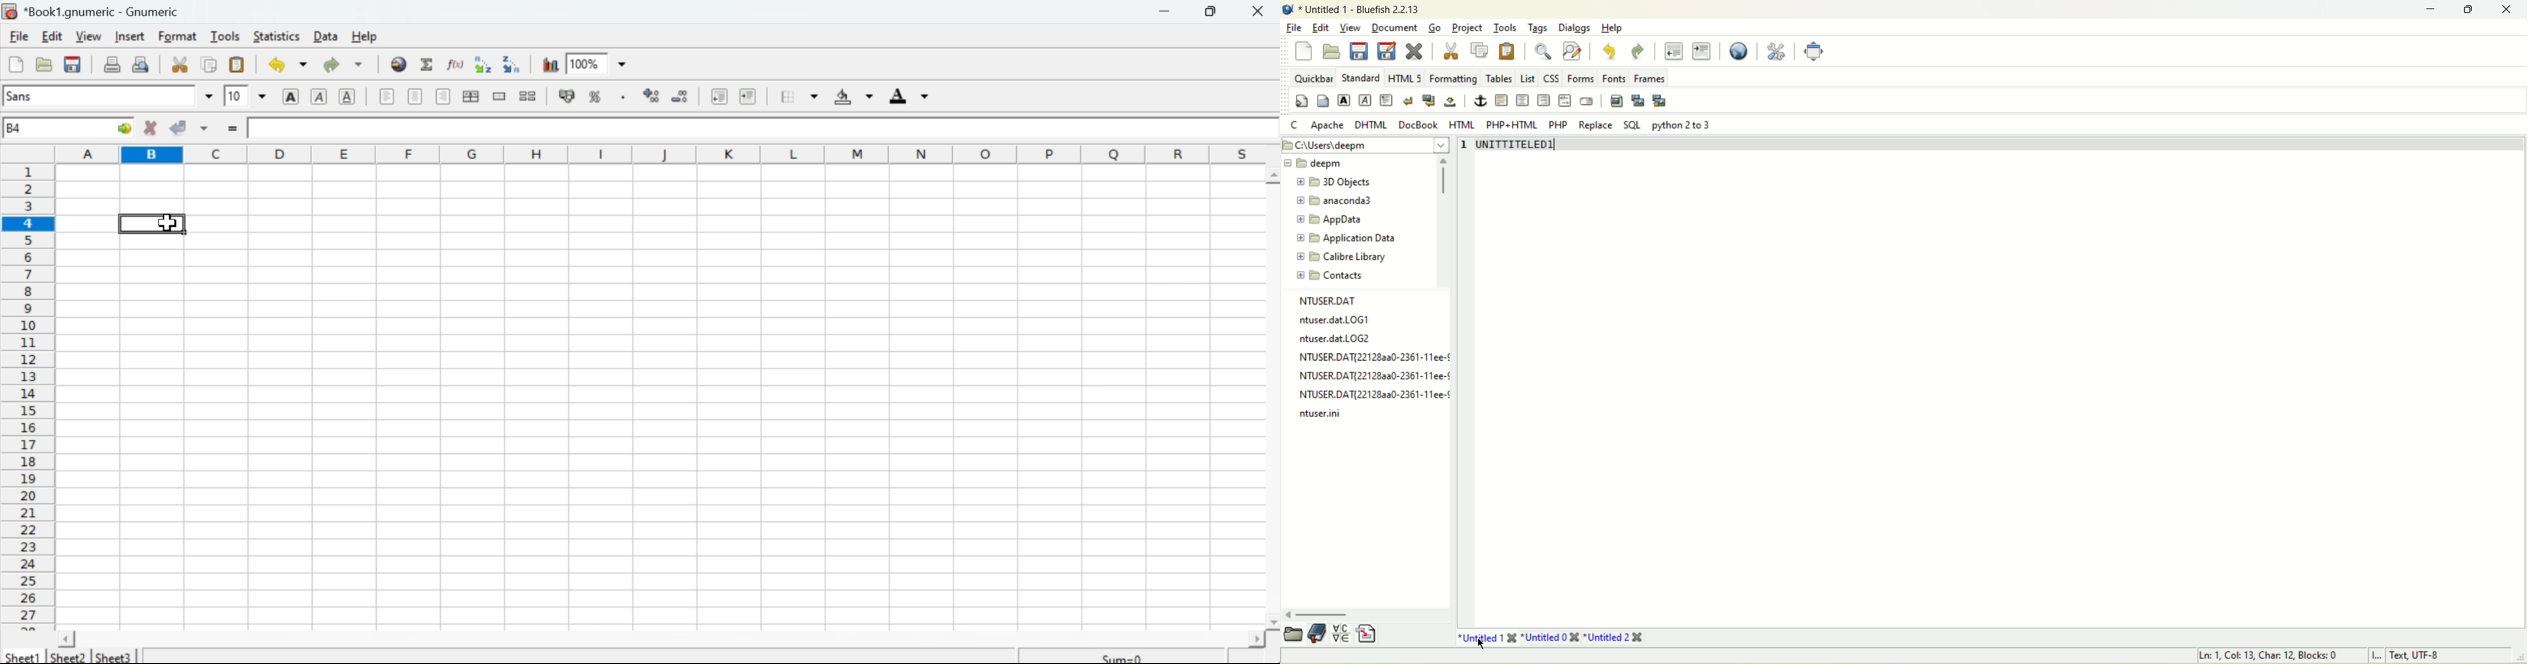 The image size is (2548, 672). I want to click on DHTML, so click(1370, 126).